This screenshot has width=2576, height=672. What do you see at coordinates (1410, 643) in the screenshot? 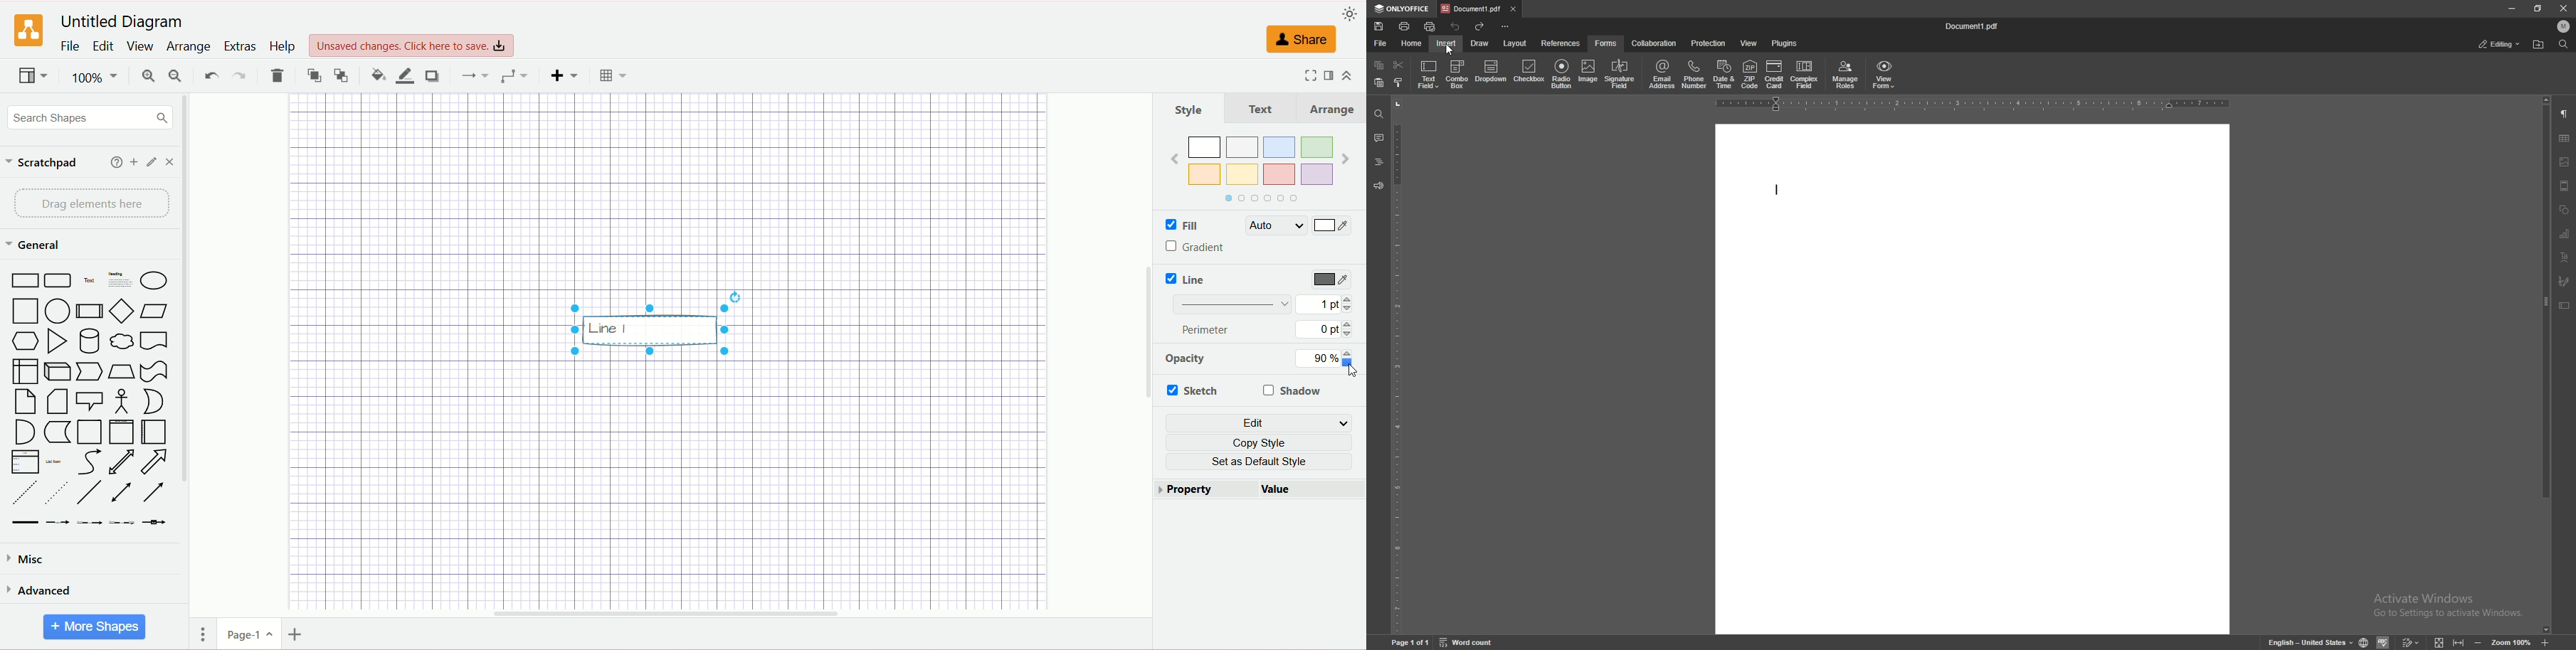
I see `page 1 of 1` at bounding box center [1410, 643].